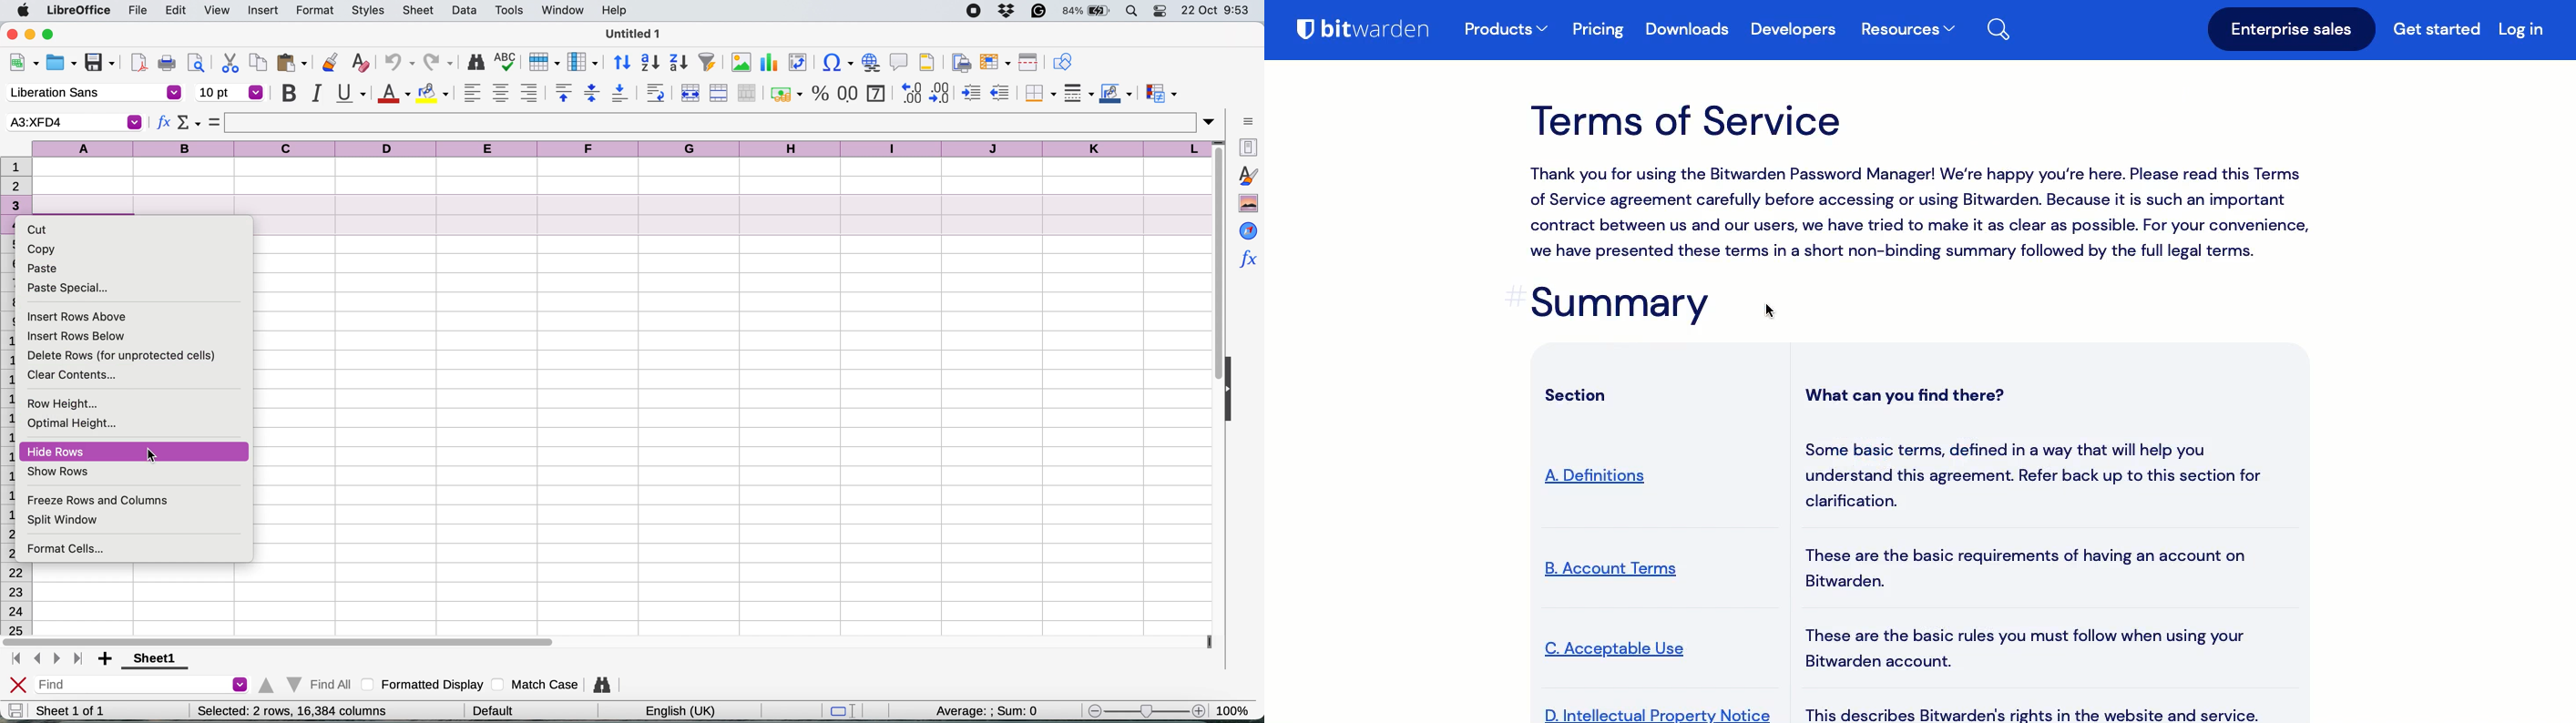 This screenshot has width=2576, height=728. I want to click on borders, so click(1039, 94).